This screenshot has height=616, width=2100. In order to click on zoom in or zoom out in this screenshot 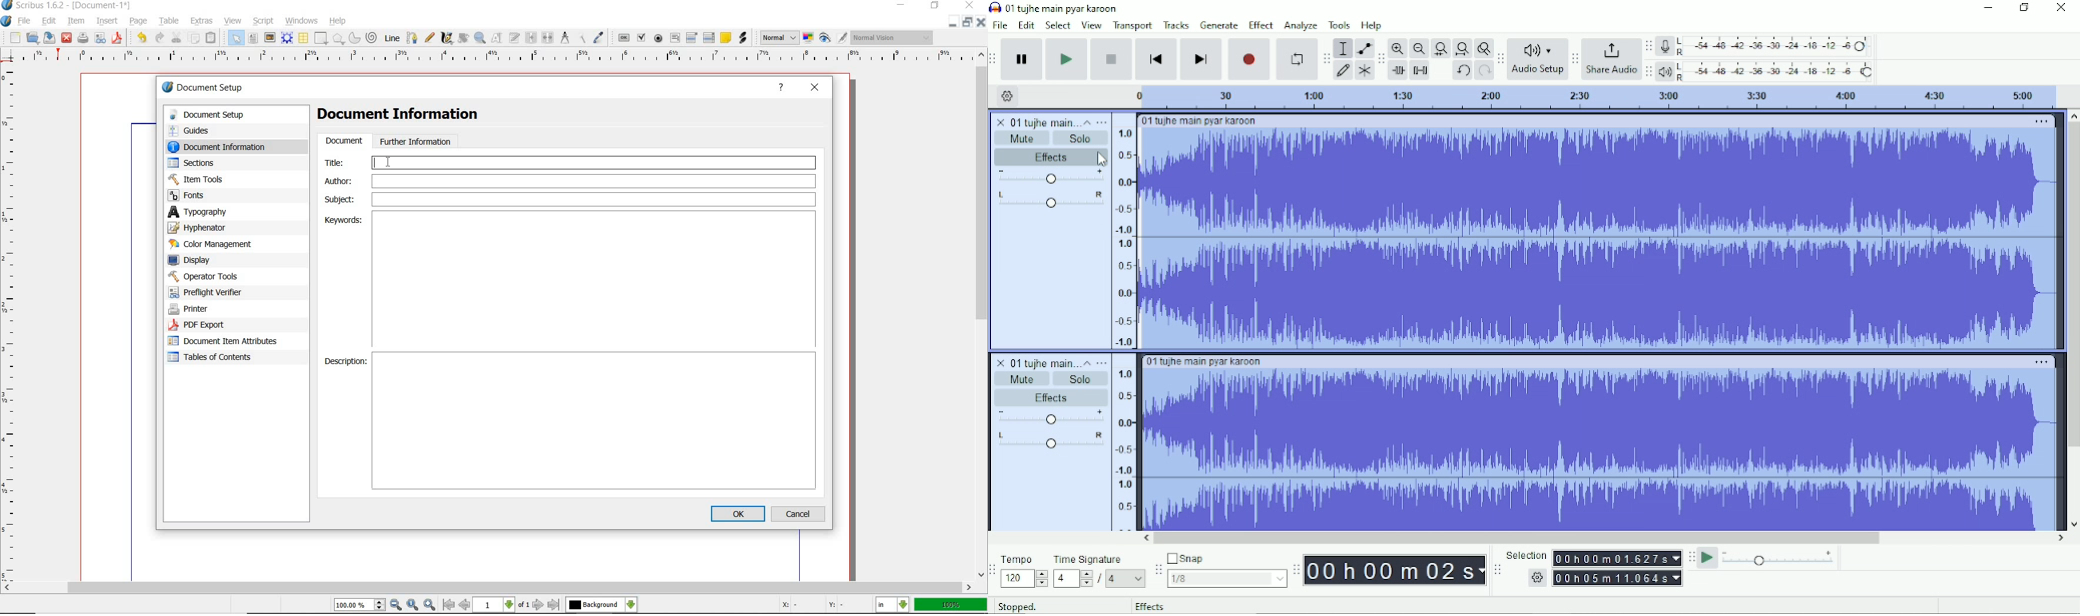, I will do `click(480, 39)`.